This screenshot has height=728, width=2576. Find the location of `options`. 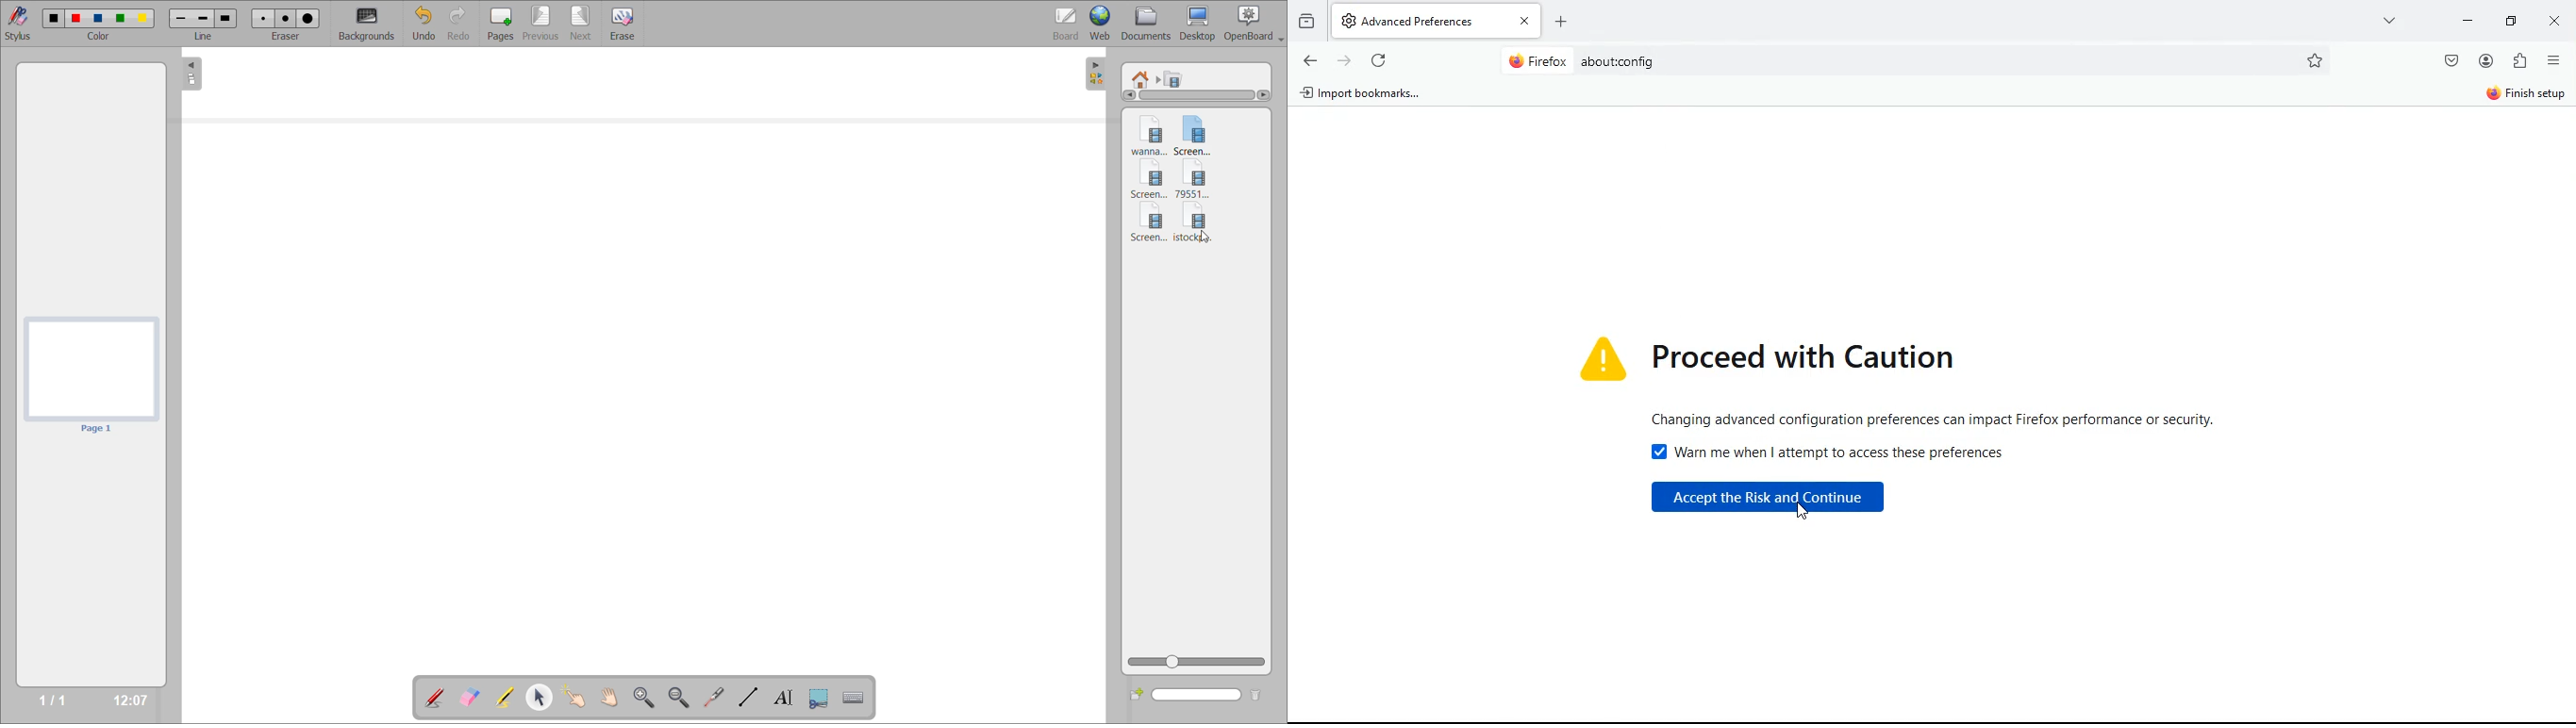

options is located at coordinates (2554, 63).